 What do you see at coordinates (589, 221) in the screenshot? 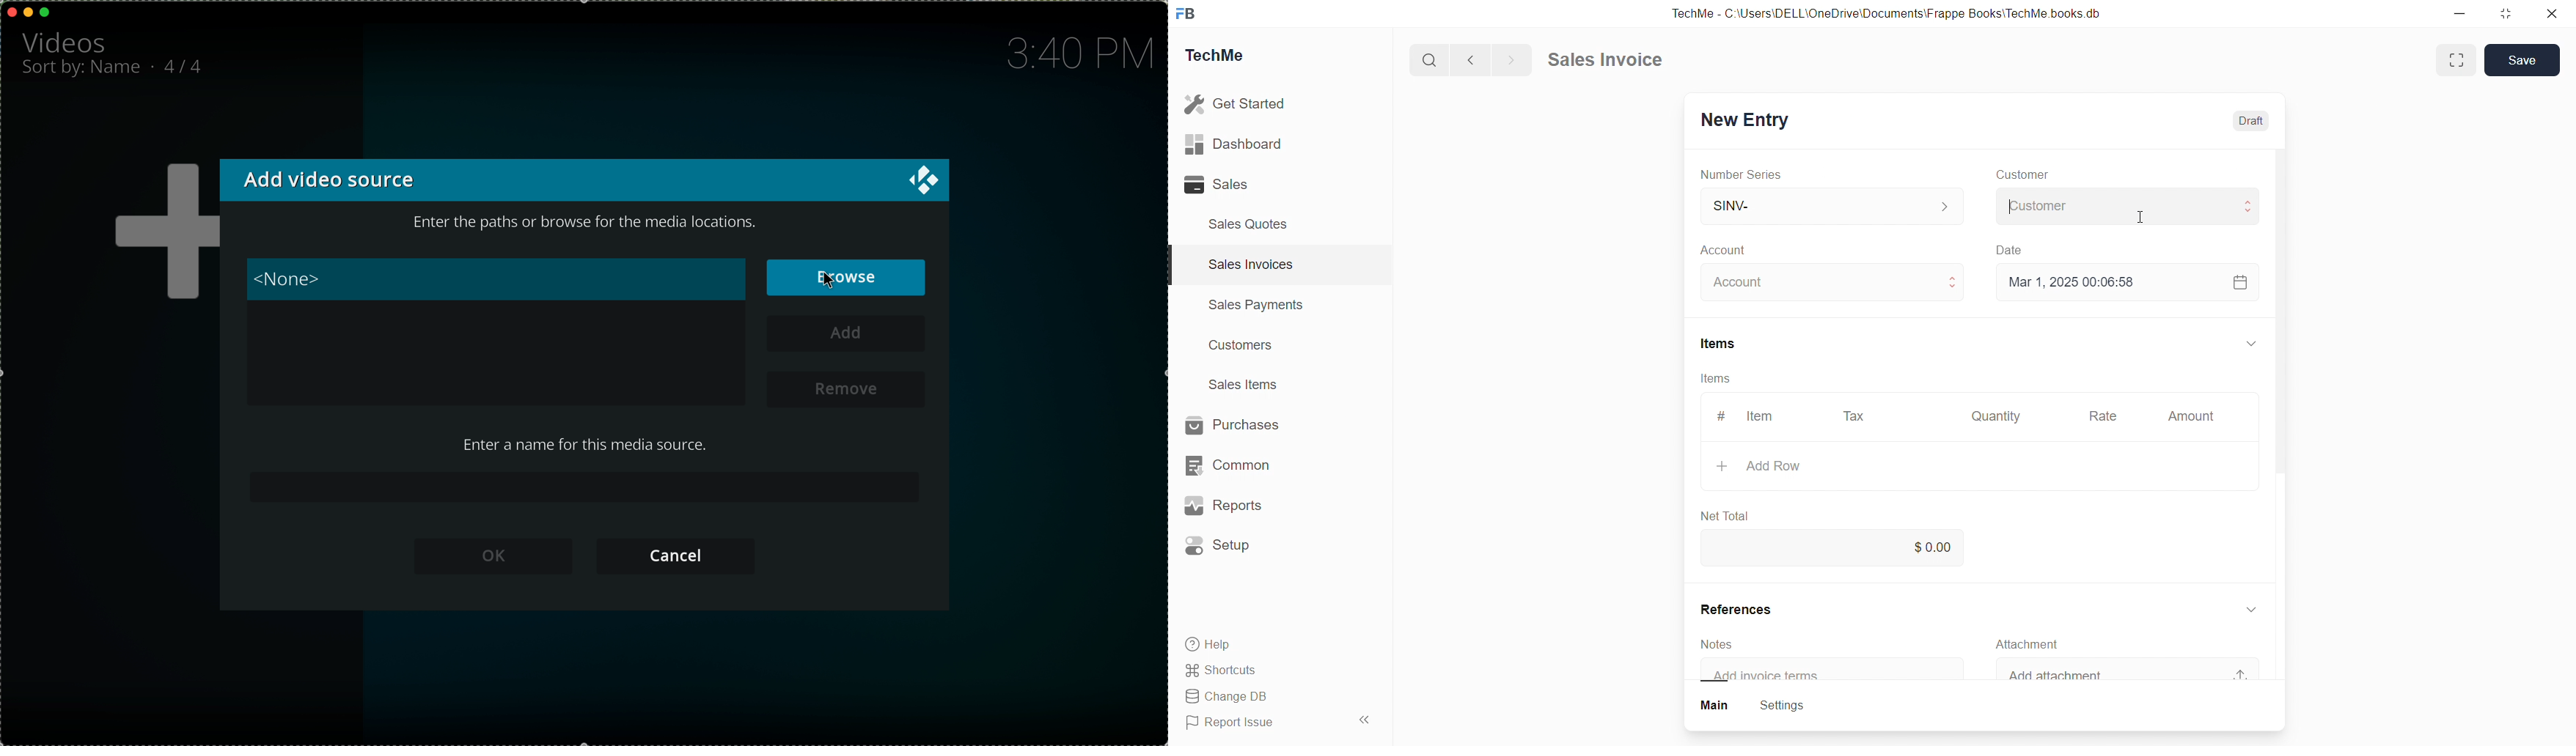
I see `enter the paths or browse for the media locations` at bounding box center [589, 221].